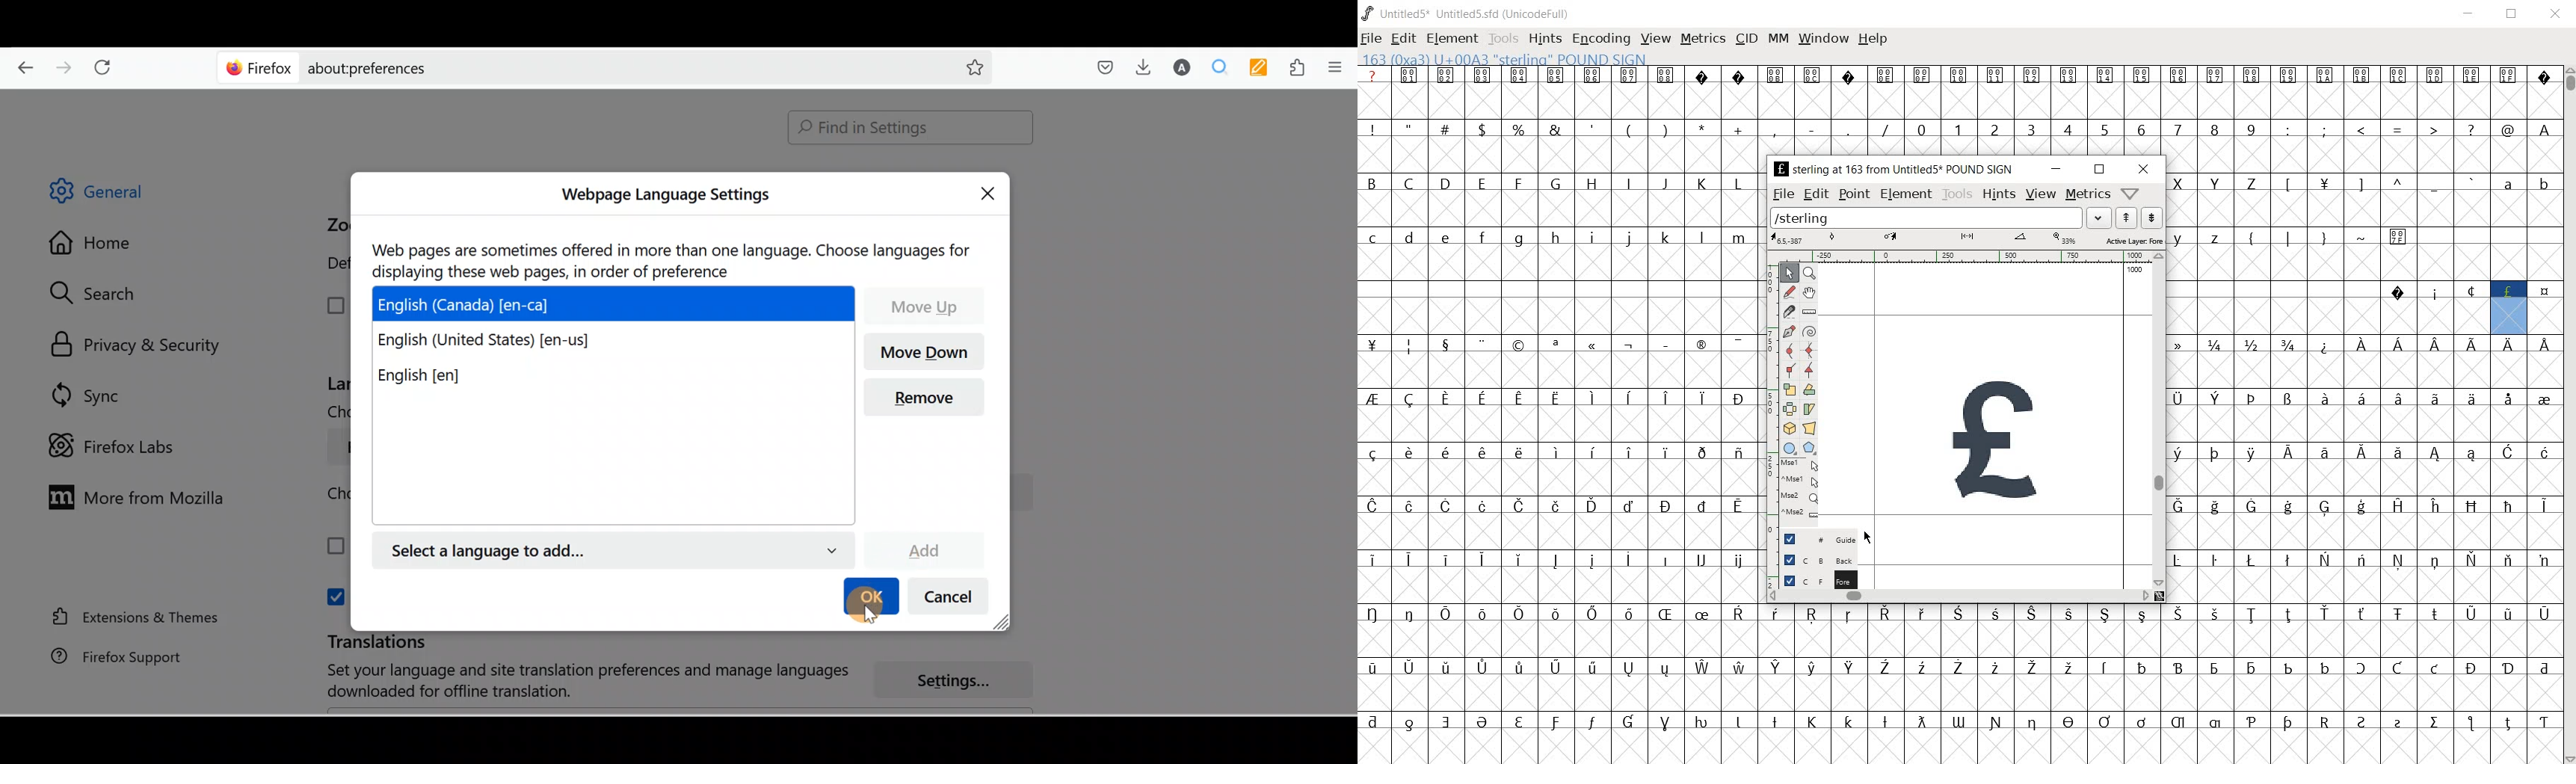  What do you see at coordinates (2251, 238) in the screenshot?
I see `{` at bounding box center [2251, 238].